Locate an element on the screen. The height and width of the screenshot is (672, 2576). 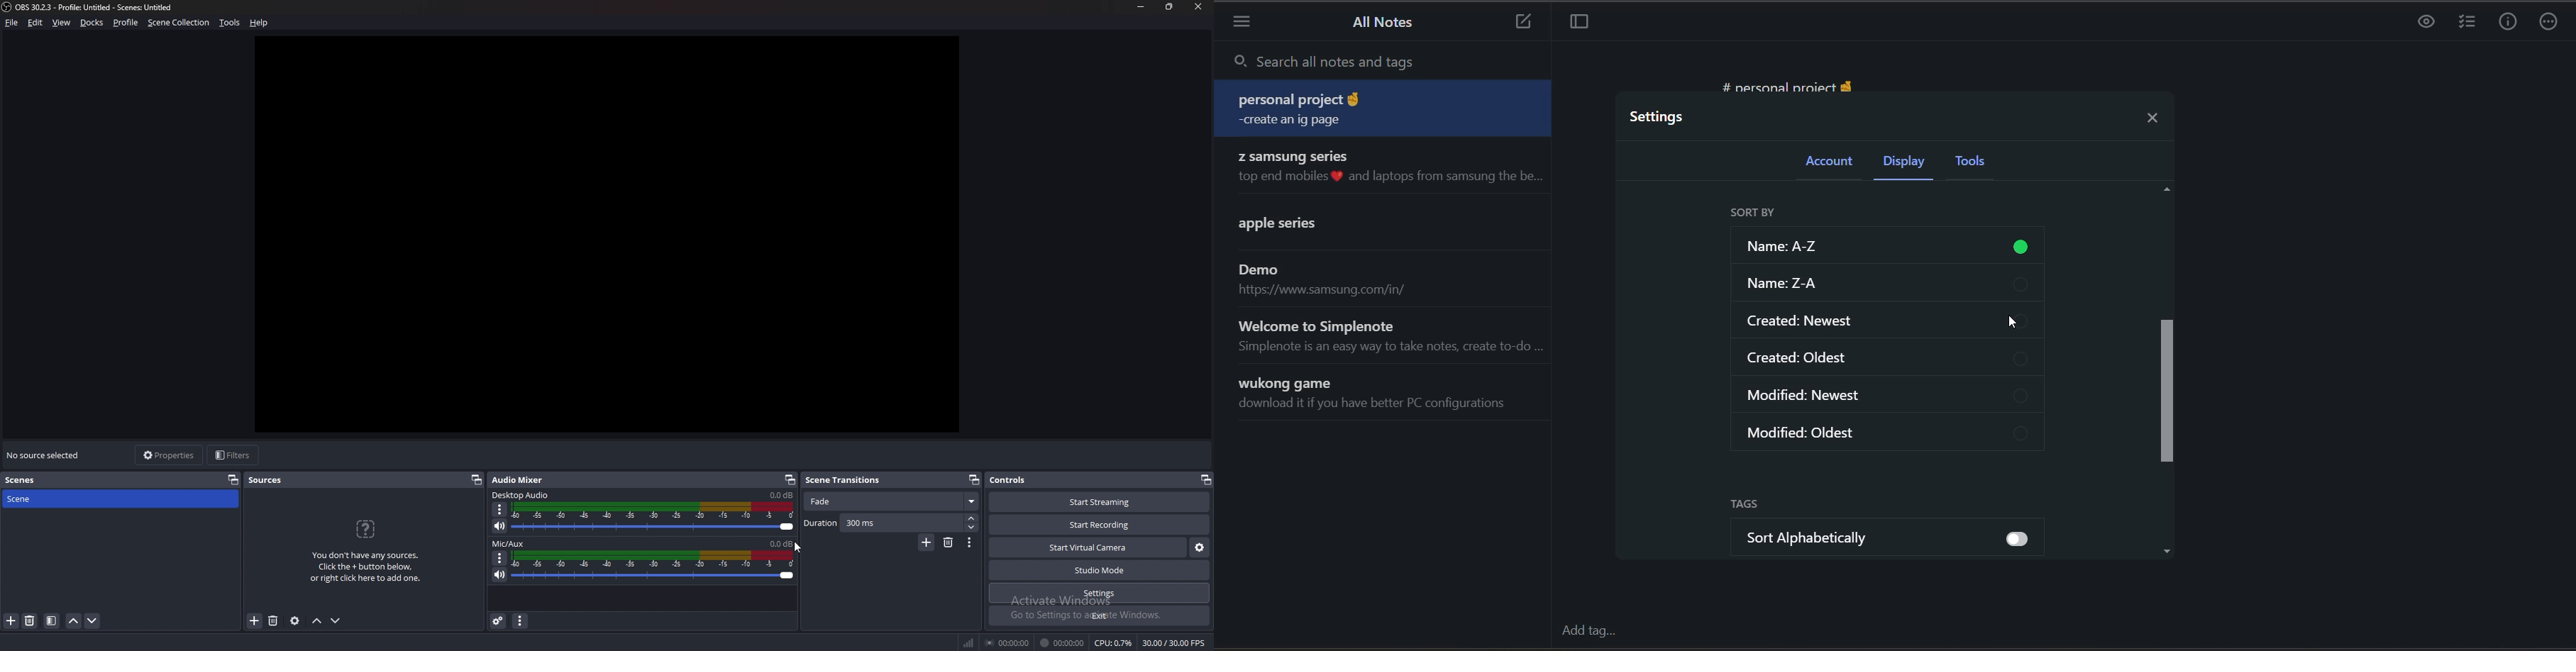
note title and preview is located at coordinates (1385, 111).